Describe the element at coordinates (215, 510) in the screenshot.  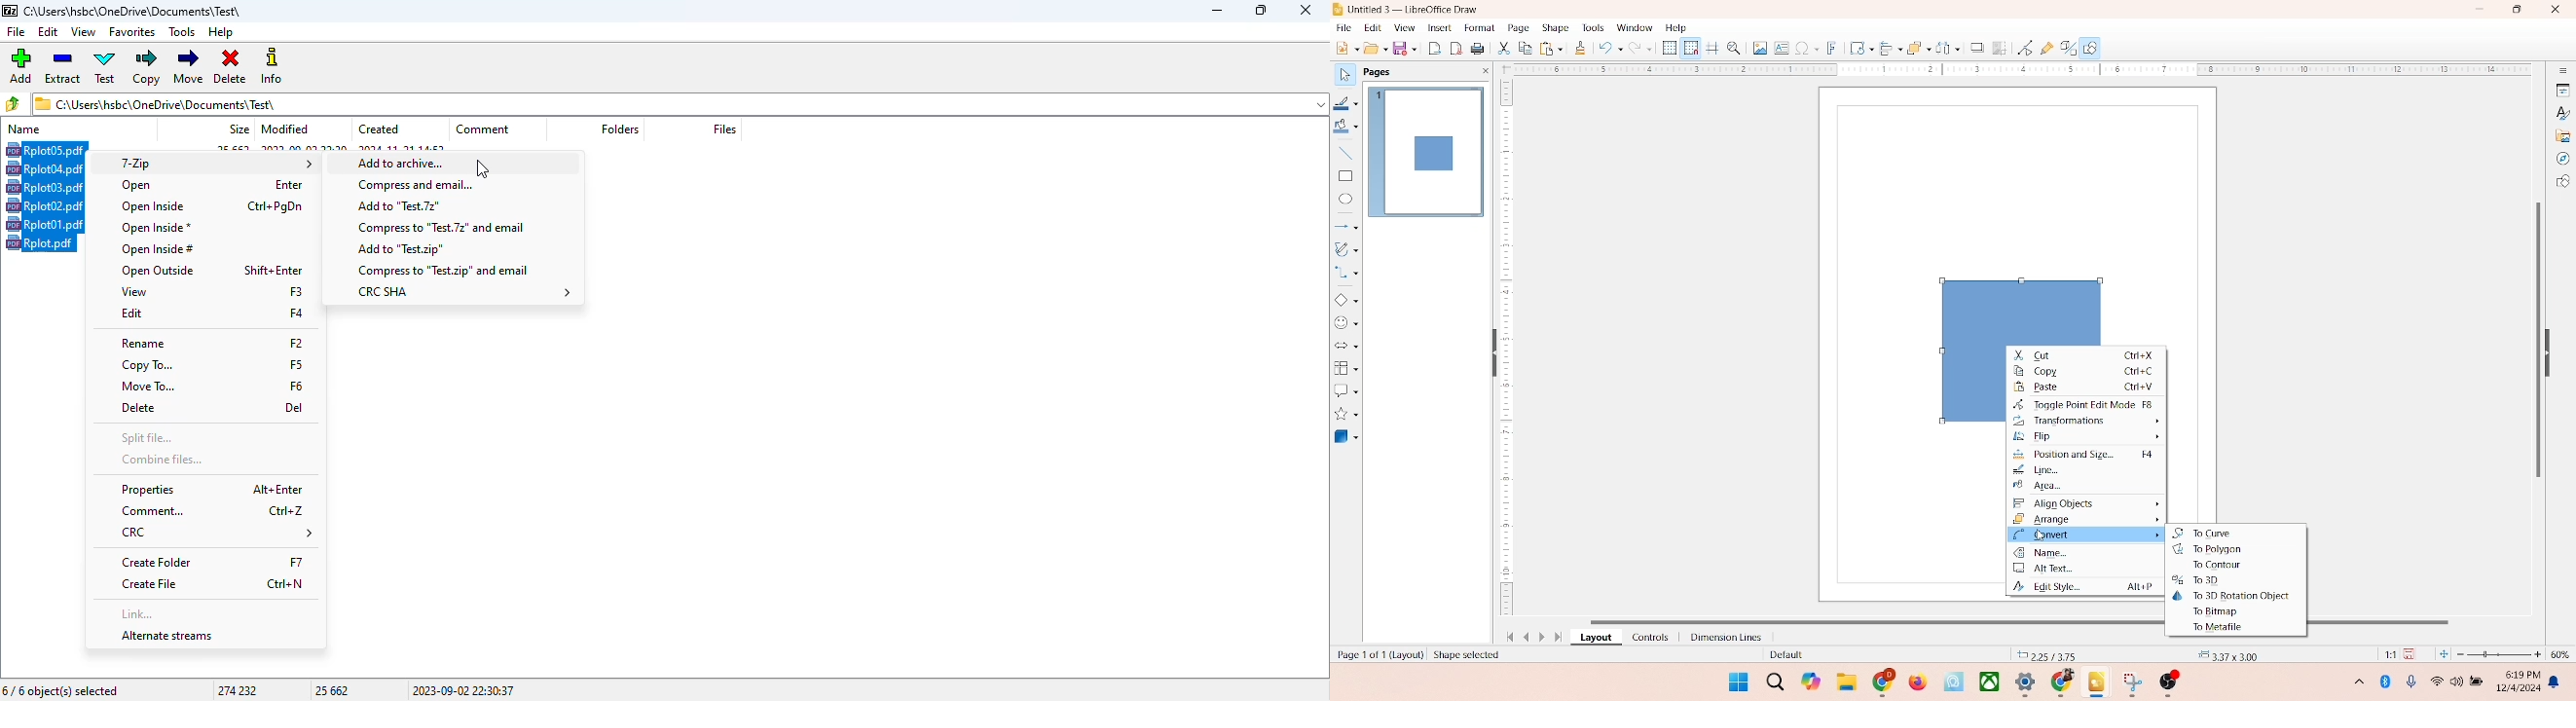
I see `comment` at that location.